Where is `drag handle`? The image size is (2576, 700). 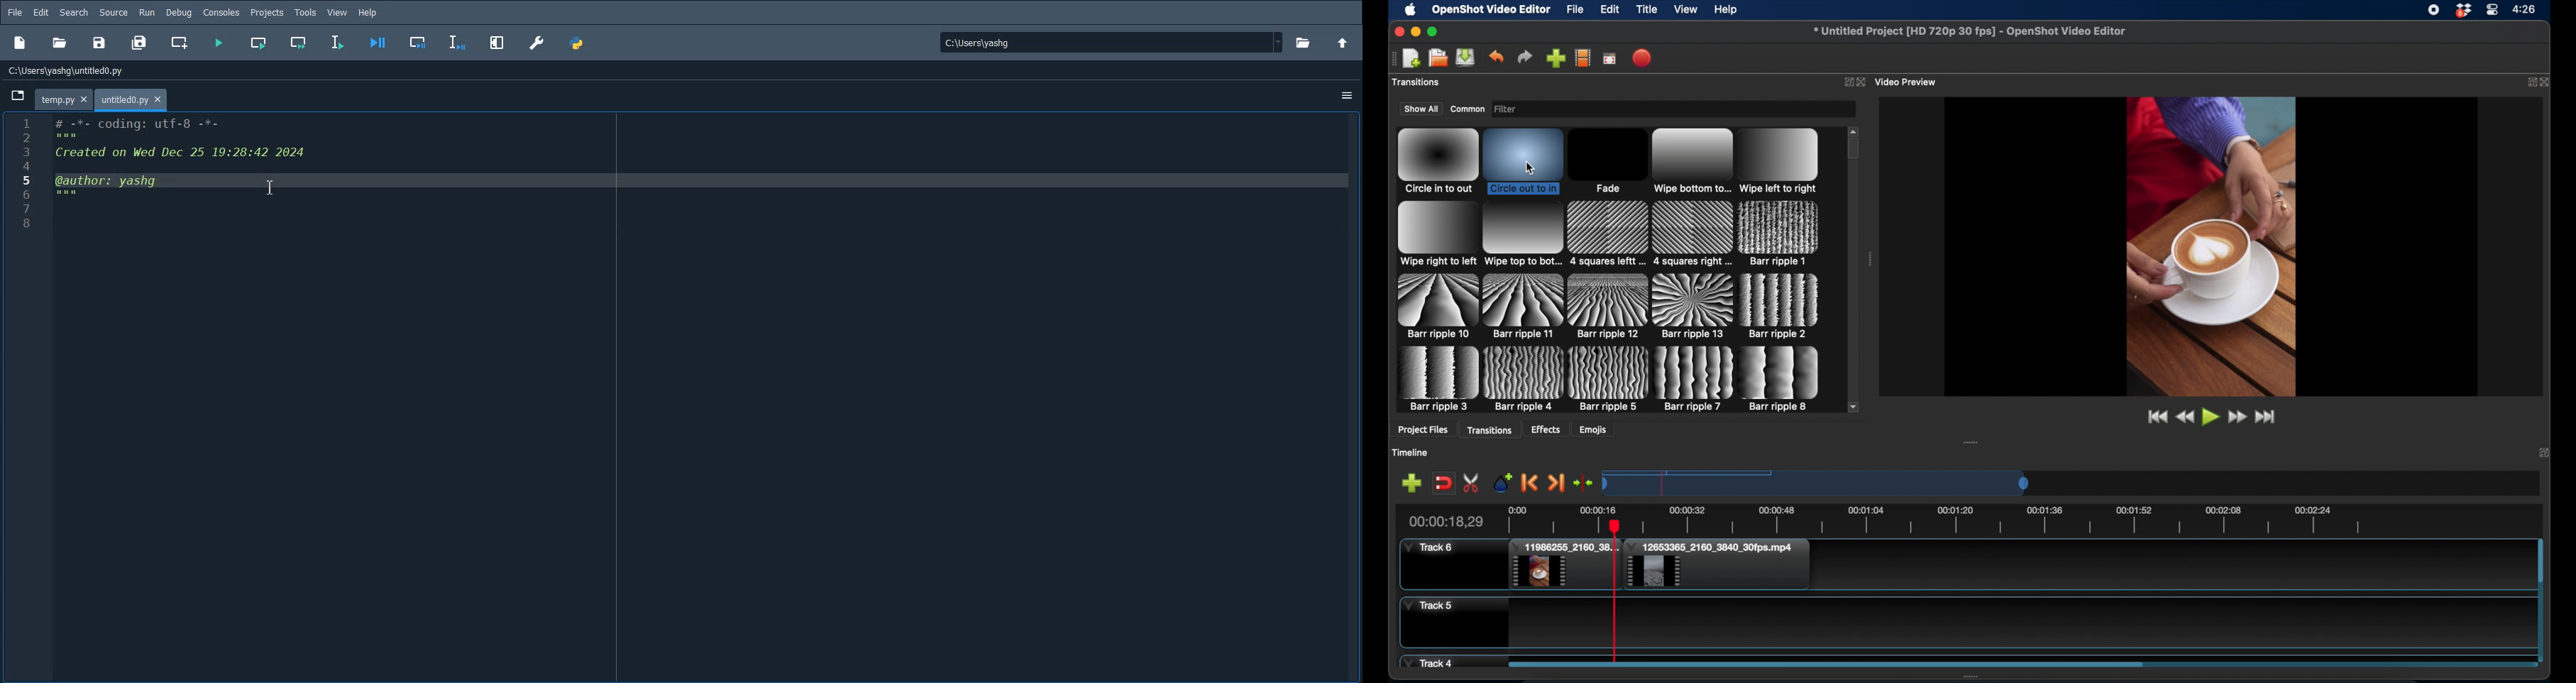
drag handle is located at coordinates (1871, 259).